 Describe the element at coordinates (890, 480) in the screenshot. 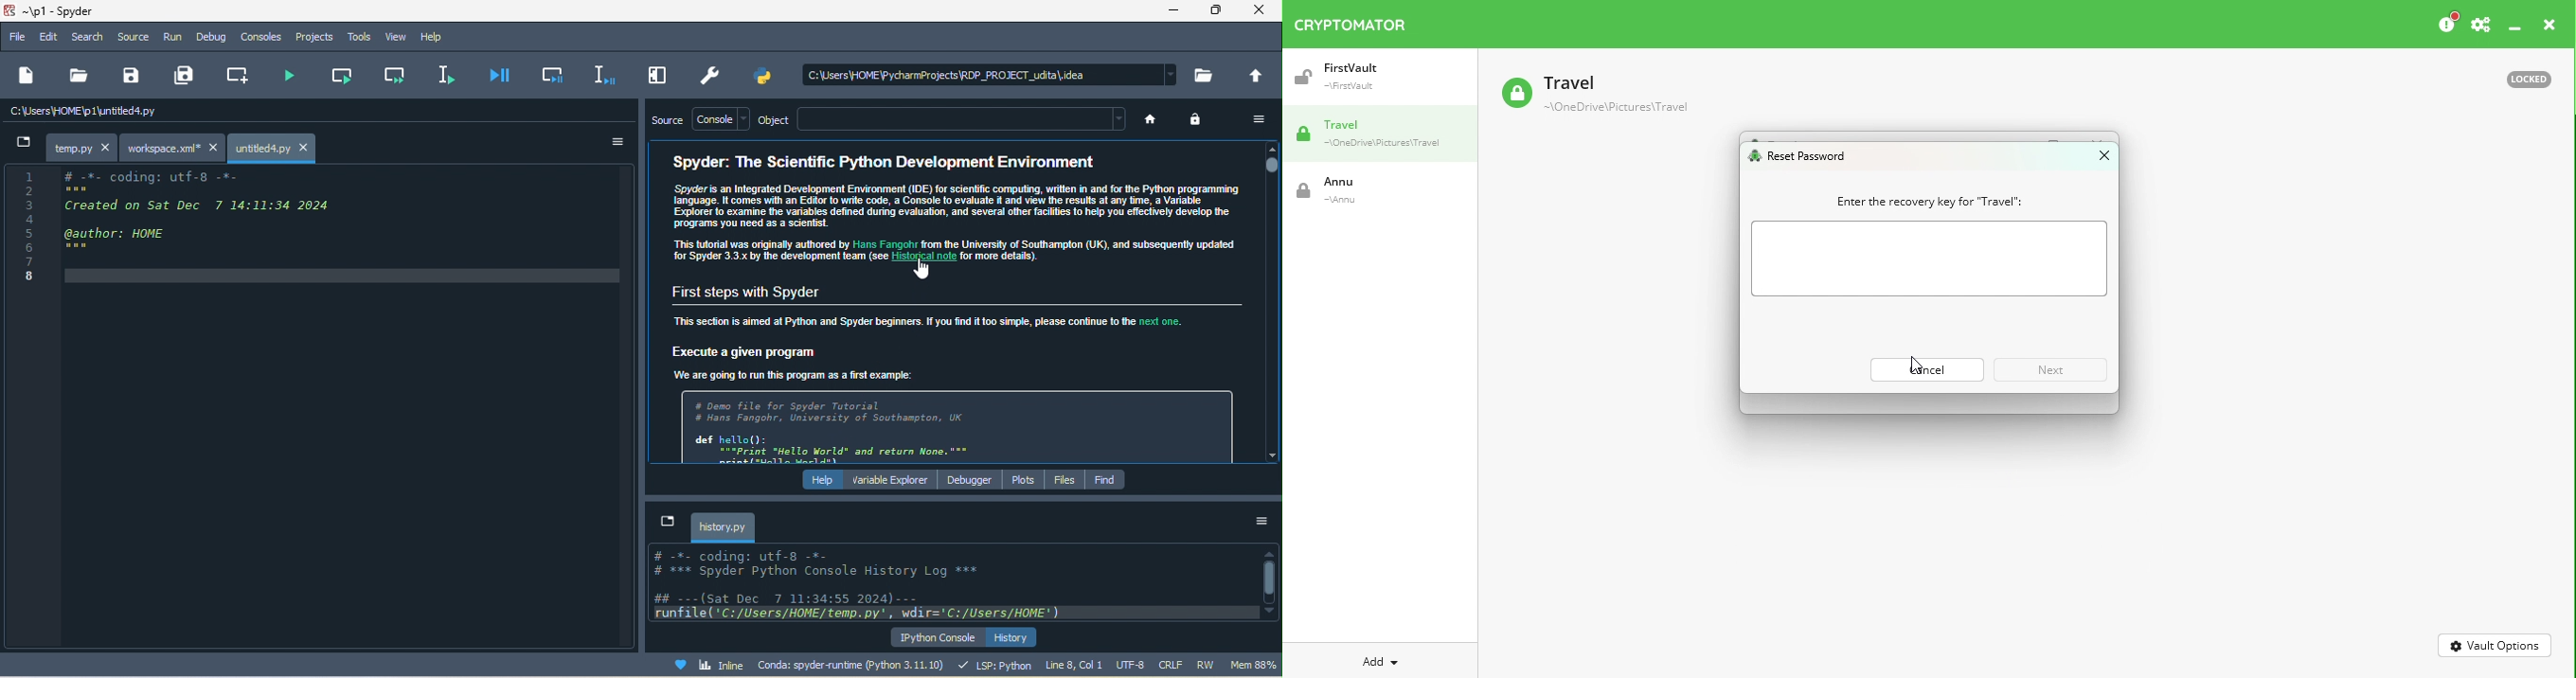

I see `variable explorer` at that location.